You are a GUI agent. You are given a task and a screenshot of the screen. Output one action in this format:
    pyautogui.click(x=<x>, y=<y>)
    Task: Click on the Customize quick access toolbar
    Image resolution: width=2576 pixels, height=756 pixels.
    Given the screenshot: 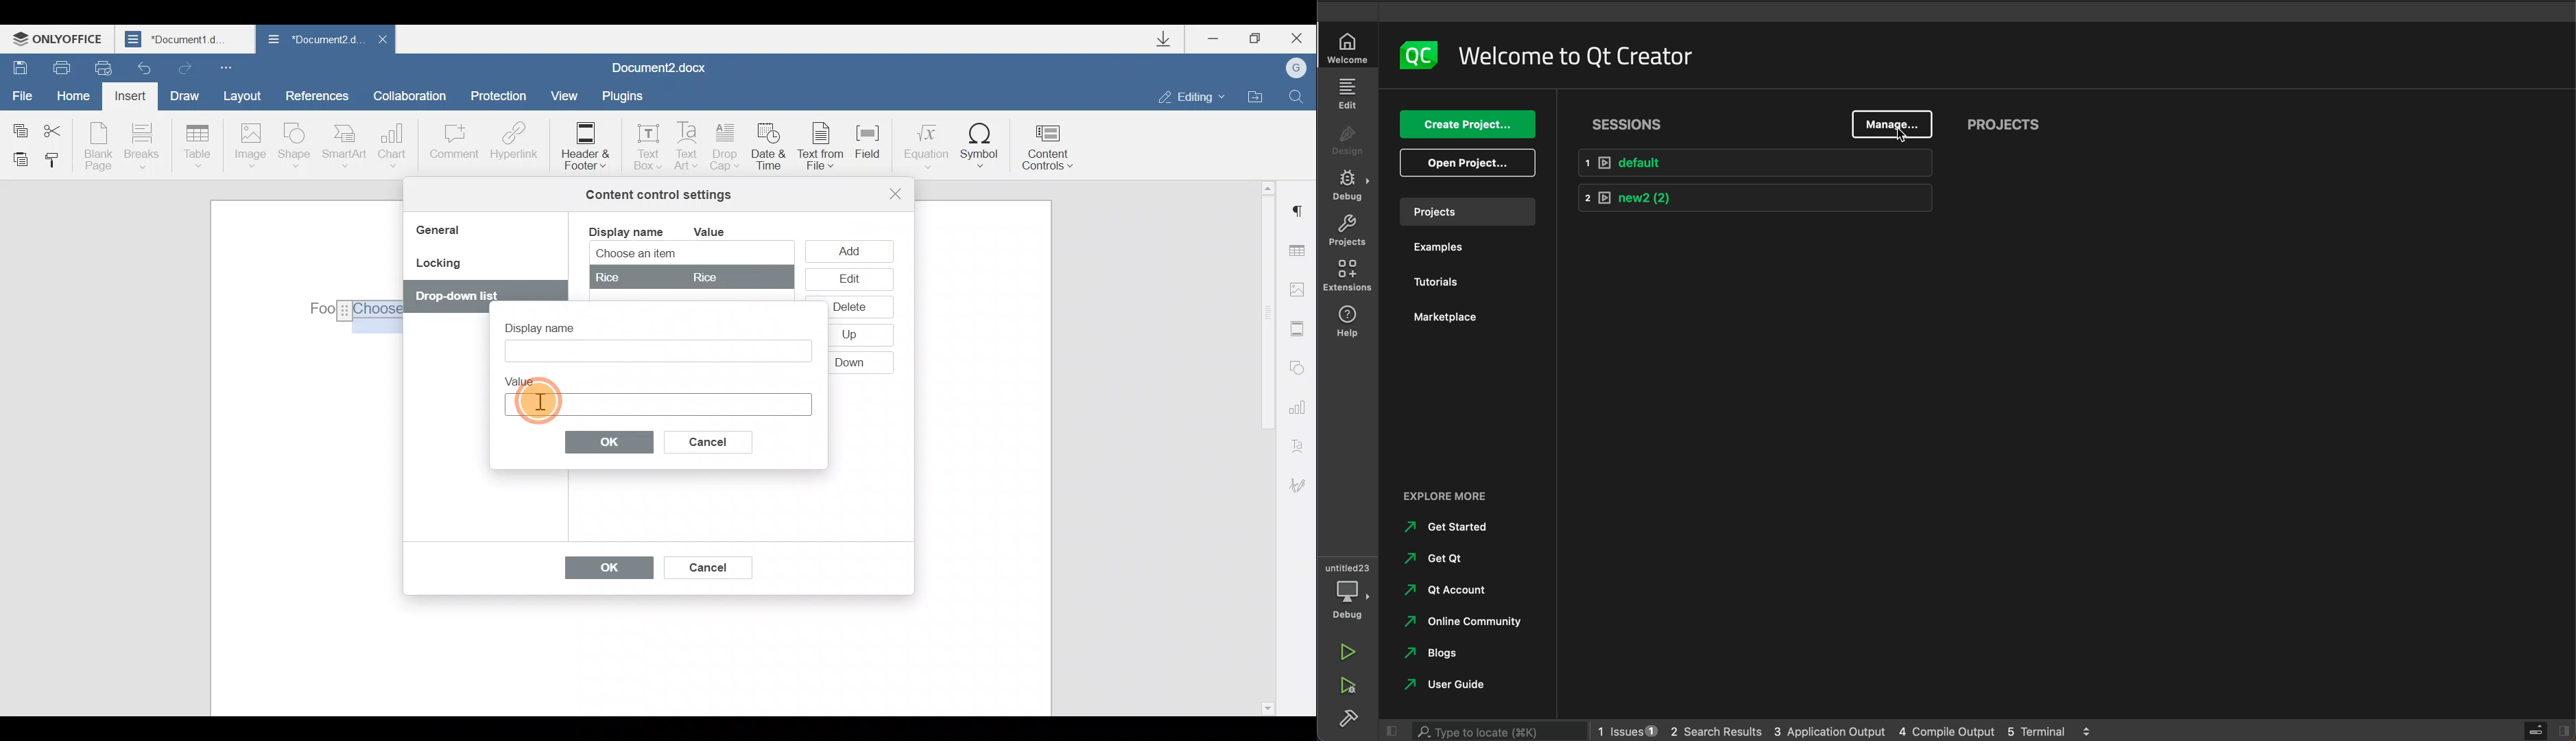 What is the action you would take?
    pyautogui.click(x=229, y=67)
    